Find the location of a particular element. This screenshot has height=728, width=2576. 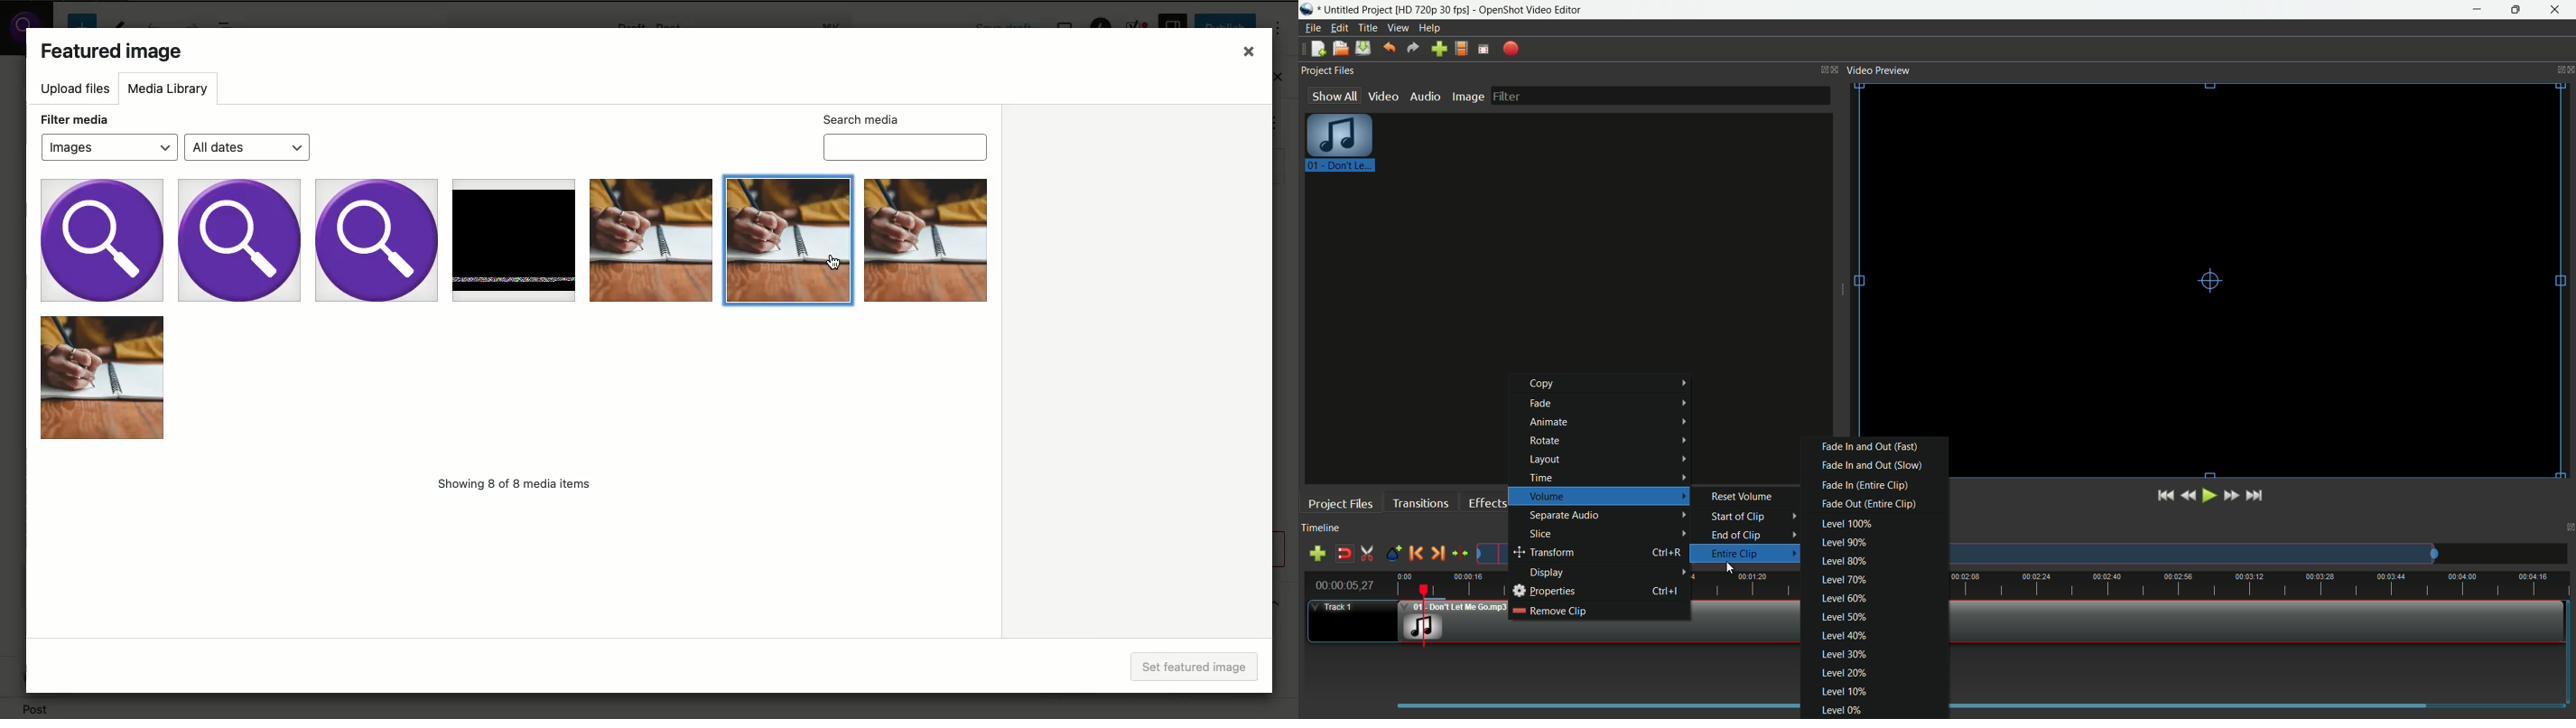

minimize is located at coordinates (2478, 10).